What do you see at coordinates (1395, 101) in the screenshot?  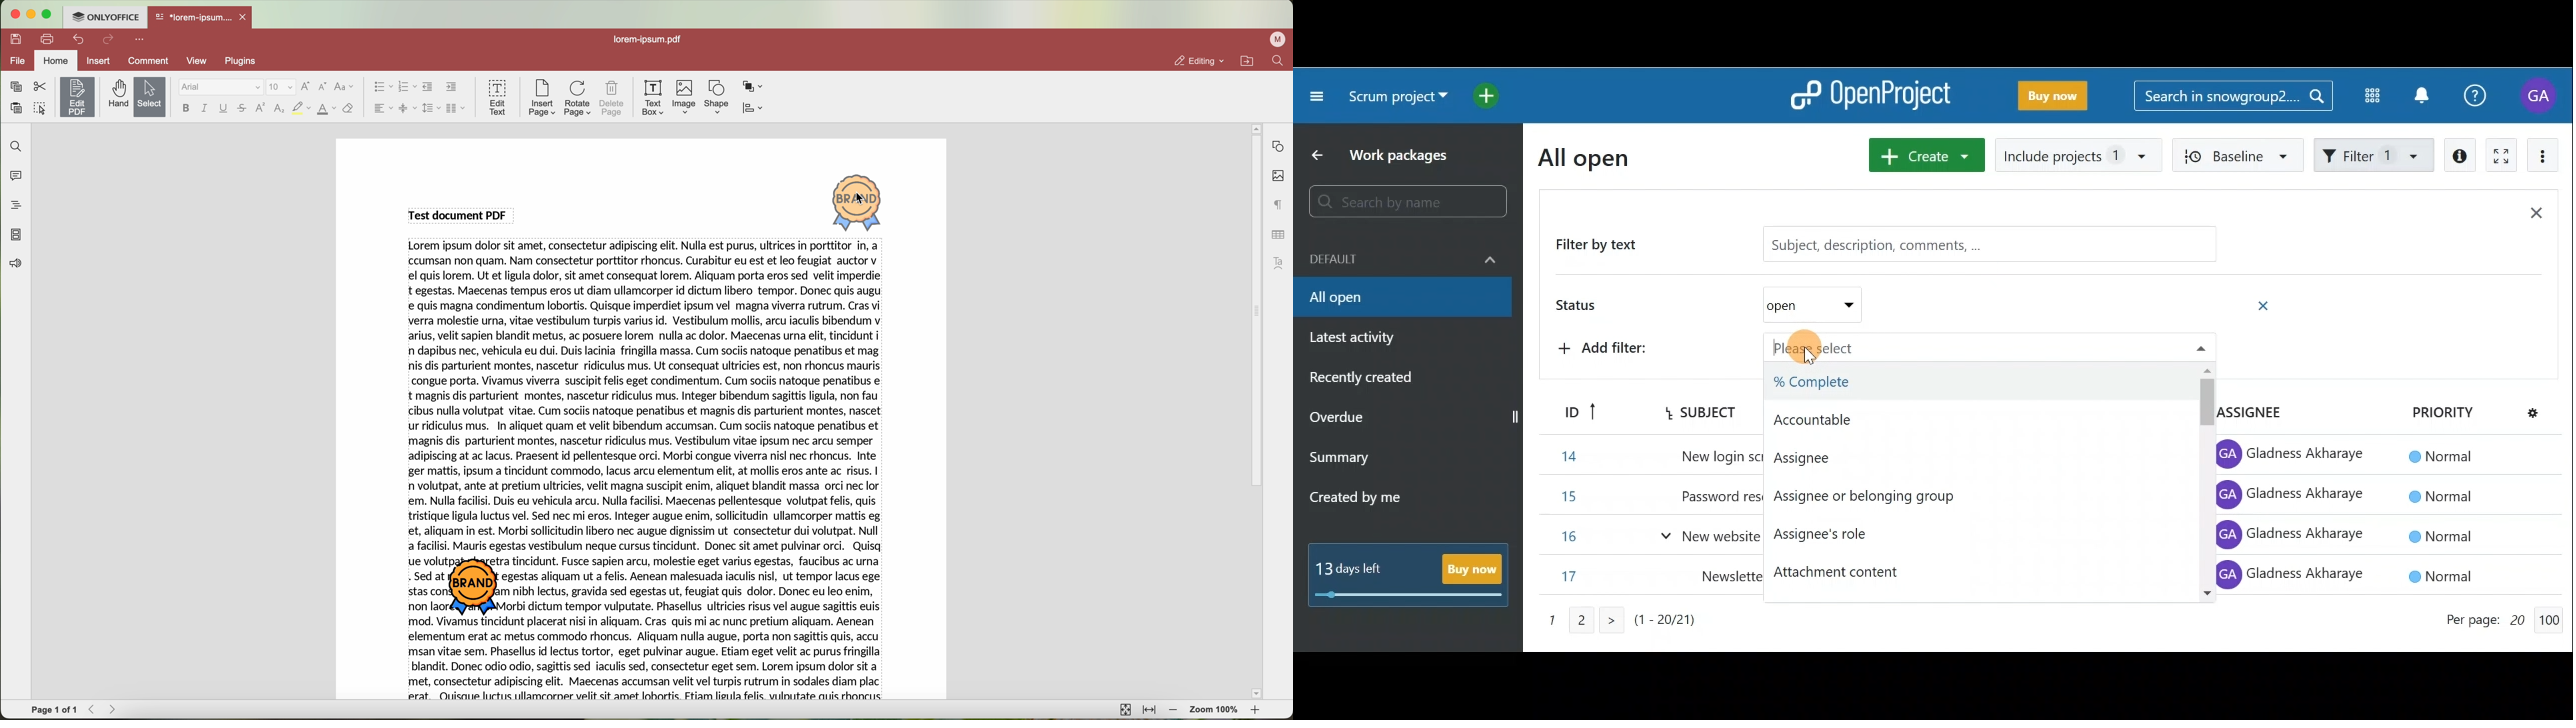 I see `Project name` at bounding box center [1395, 101].